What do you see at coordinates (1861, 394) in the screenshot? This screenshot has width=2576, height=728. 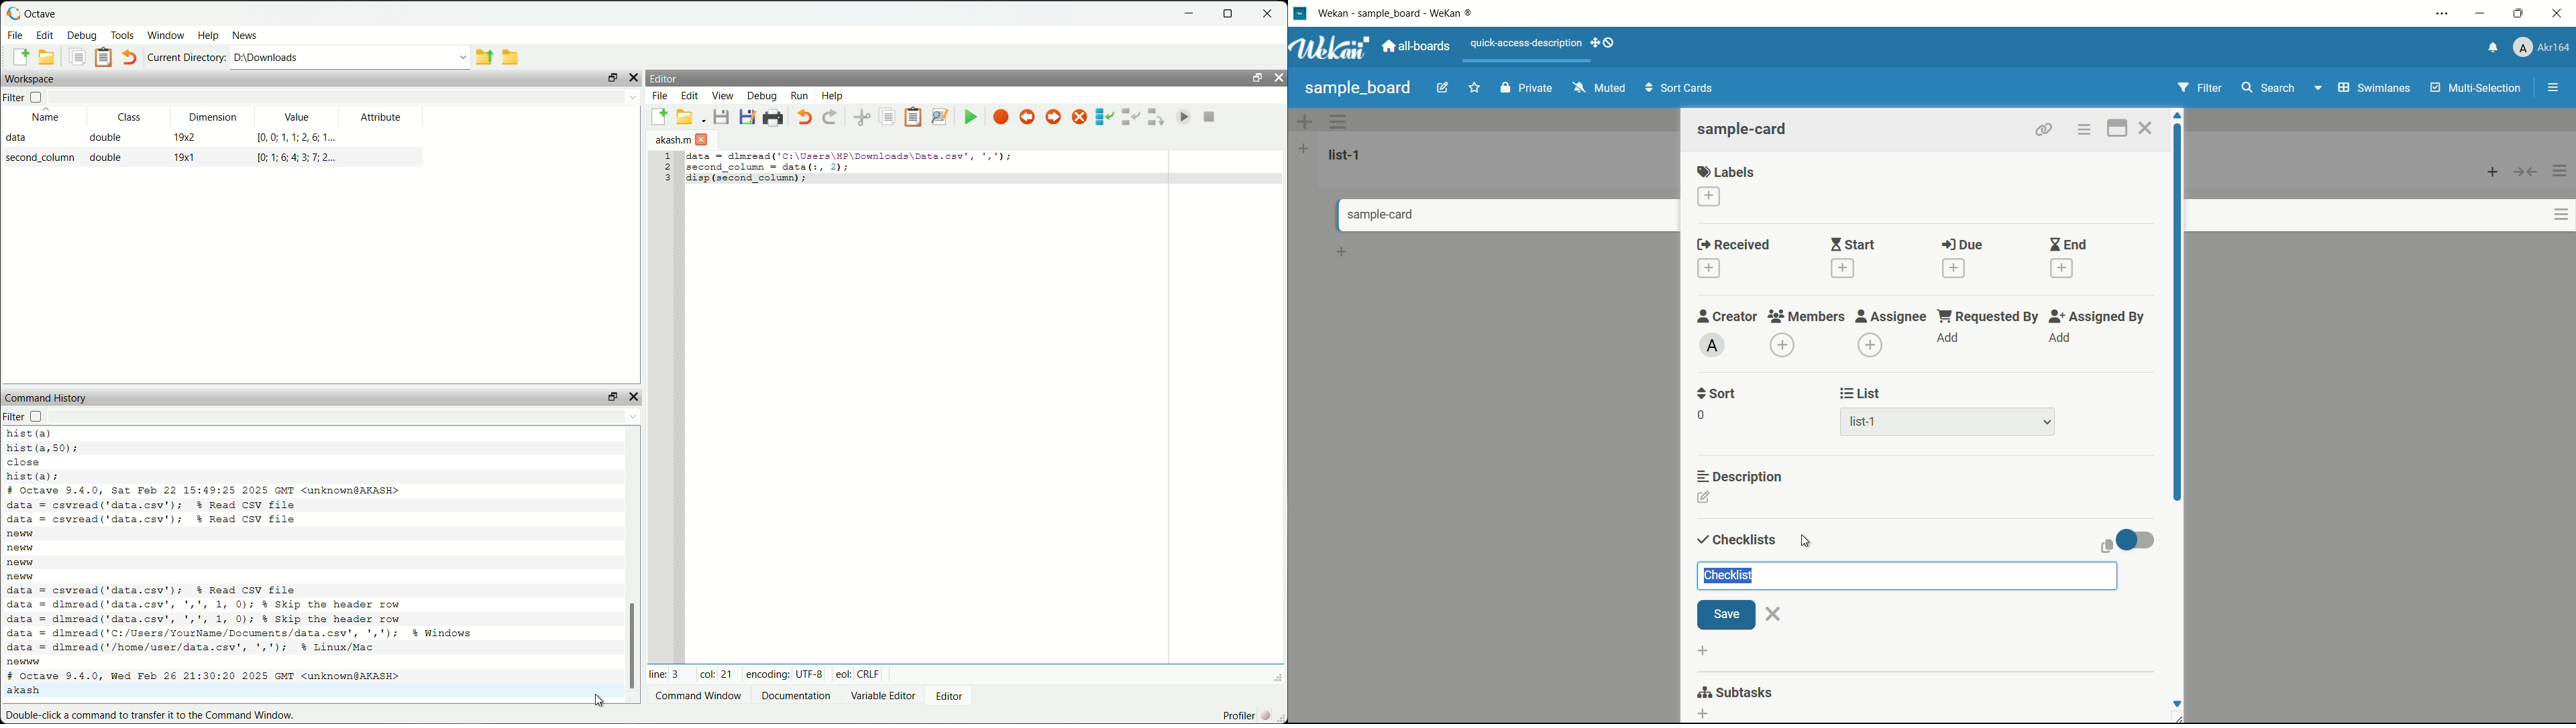 I see `list` at bounding box center [1861, 394].